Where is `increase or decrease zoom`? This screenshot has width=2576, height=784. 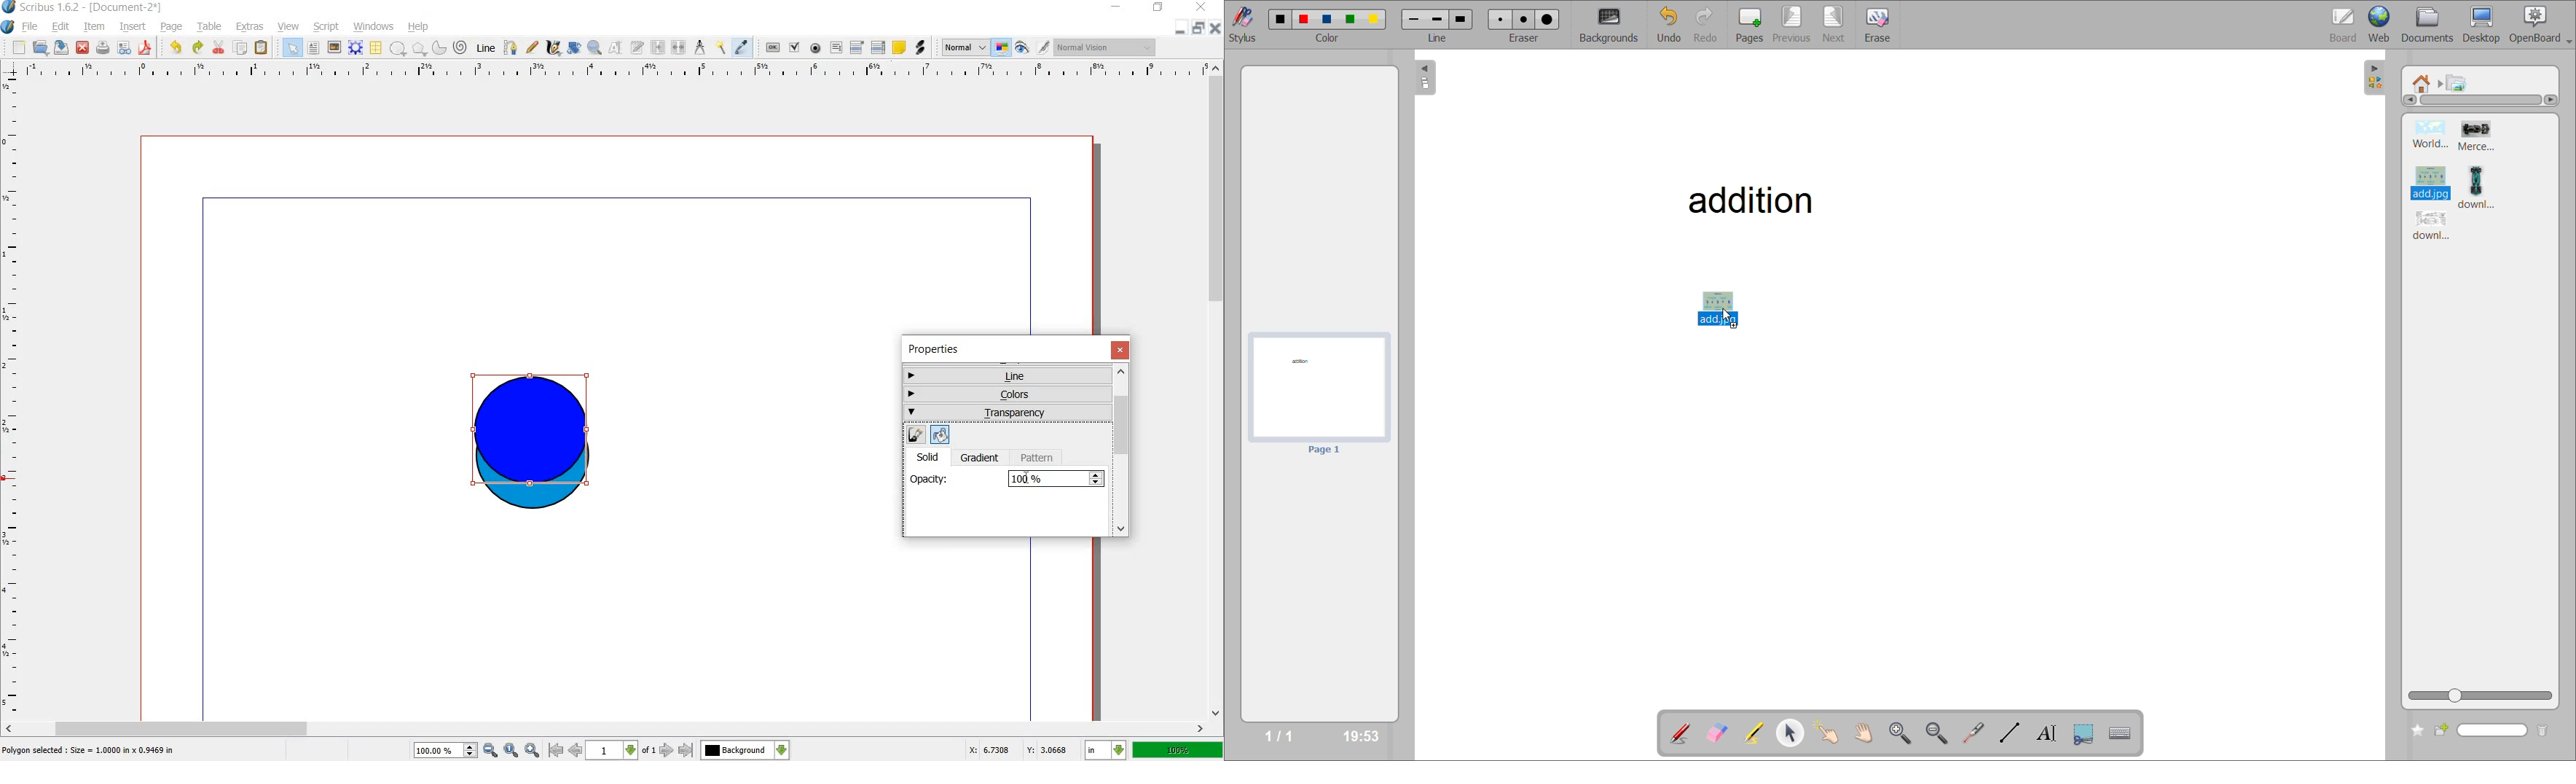 increase or decrease zoom is located at coordinates (469, 750).